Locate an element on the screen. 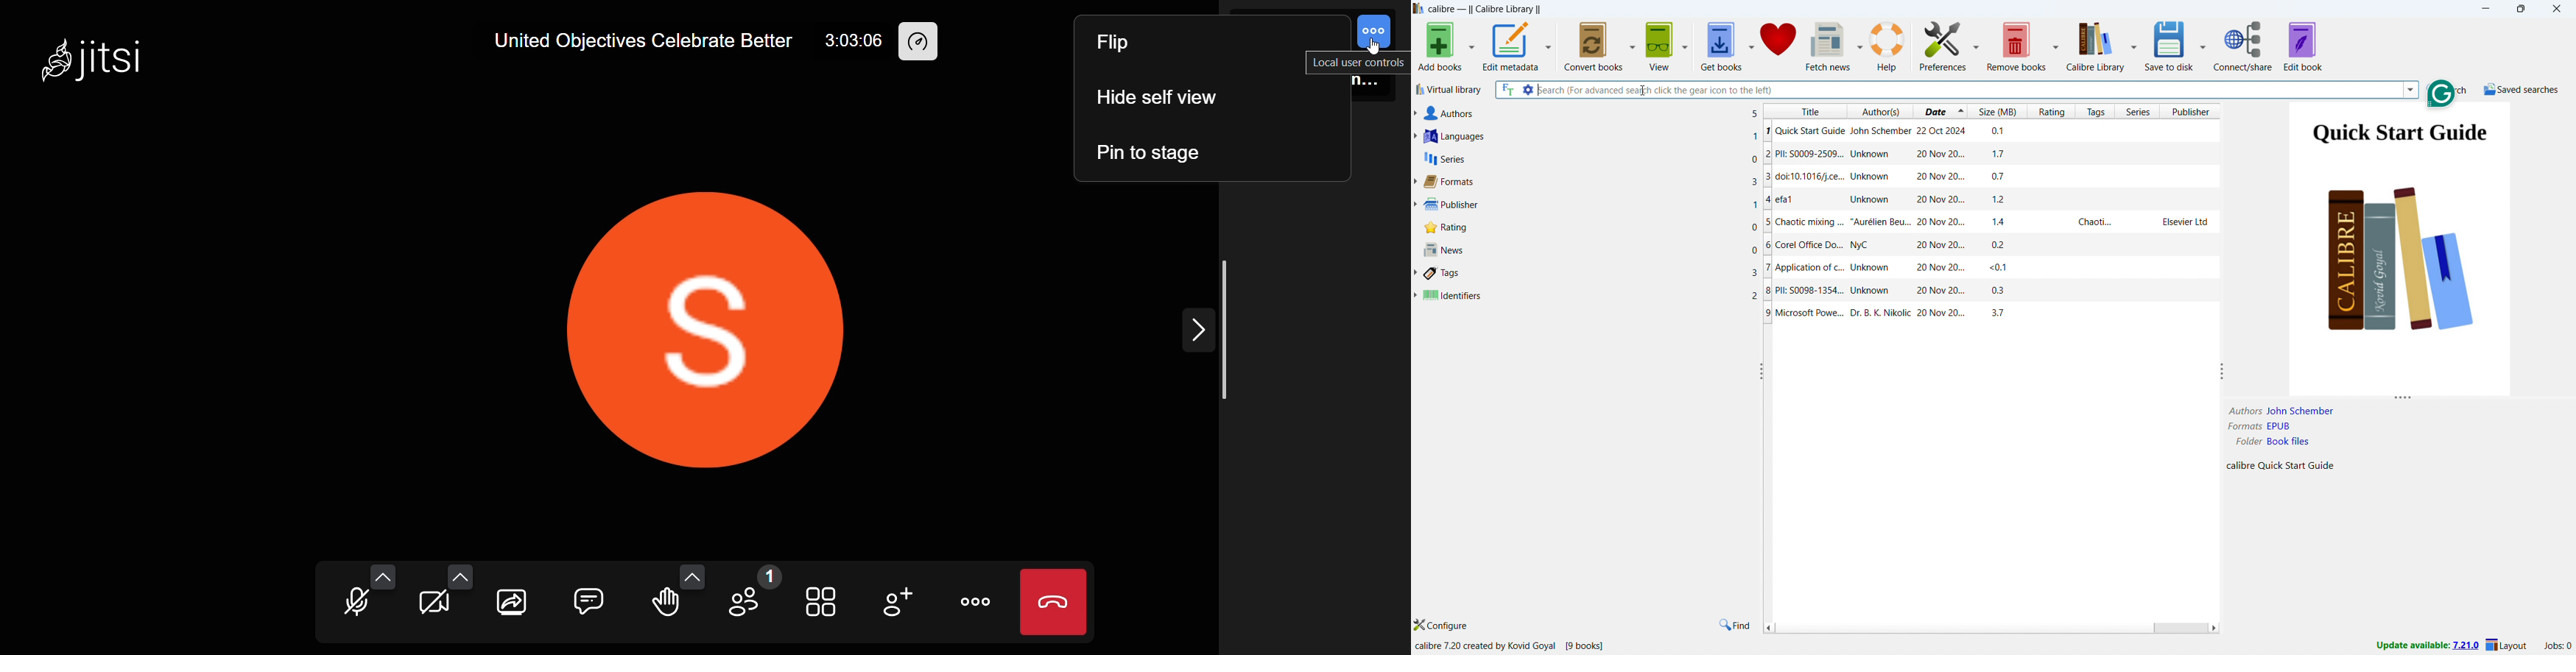  get books is located at coordinates (1721, 45).